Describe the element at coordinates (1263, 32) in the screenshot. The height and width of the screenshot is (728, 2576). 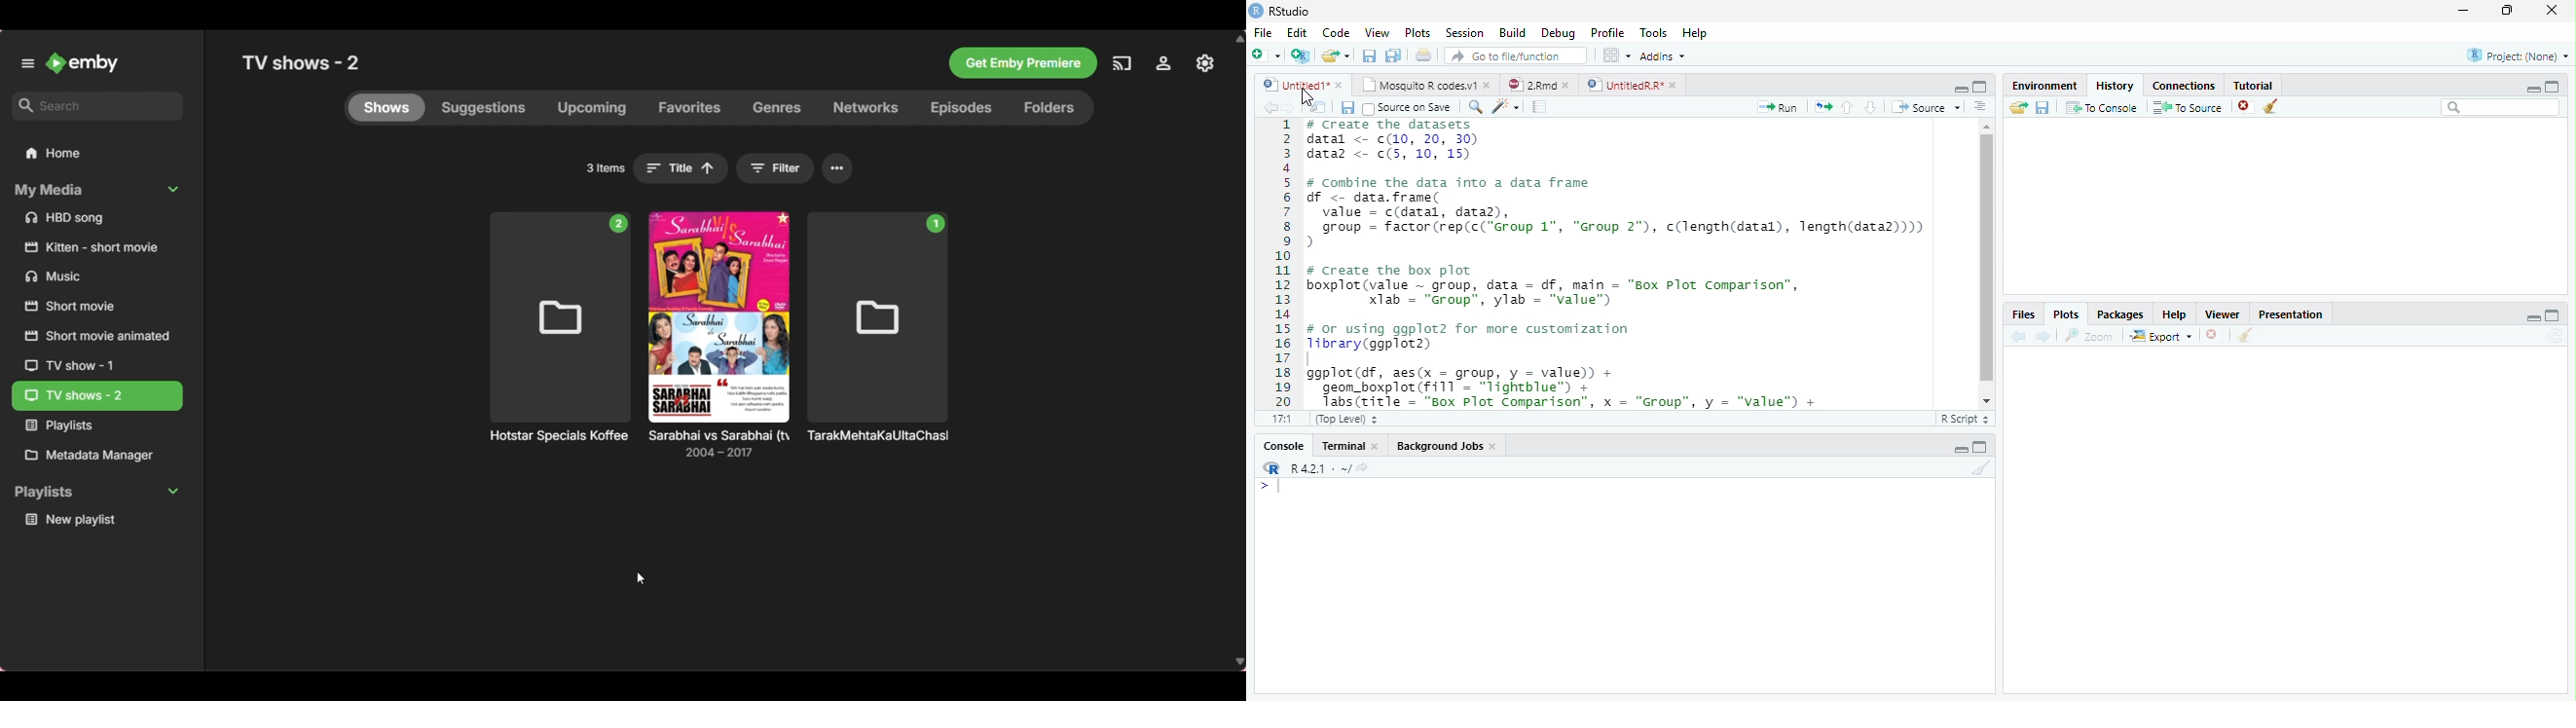
I see `File` at that location.